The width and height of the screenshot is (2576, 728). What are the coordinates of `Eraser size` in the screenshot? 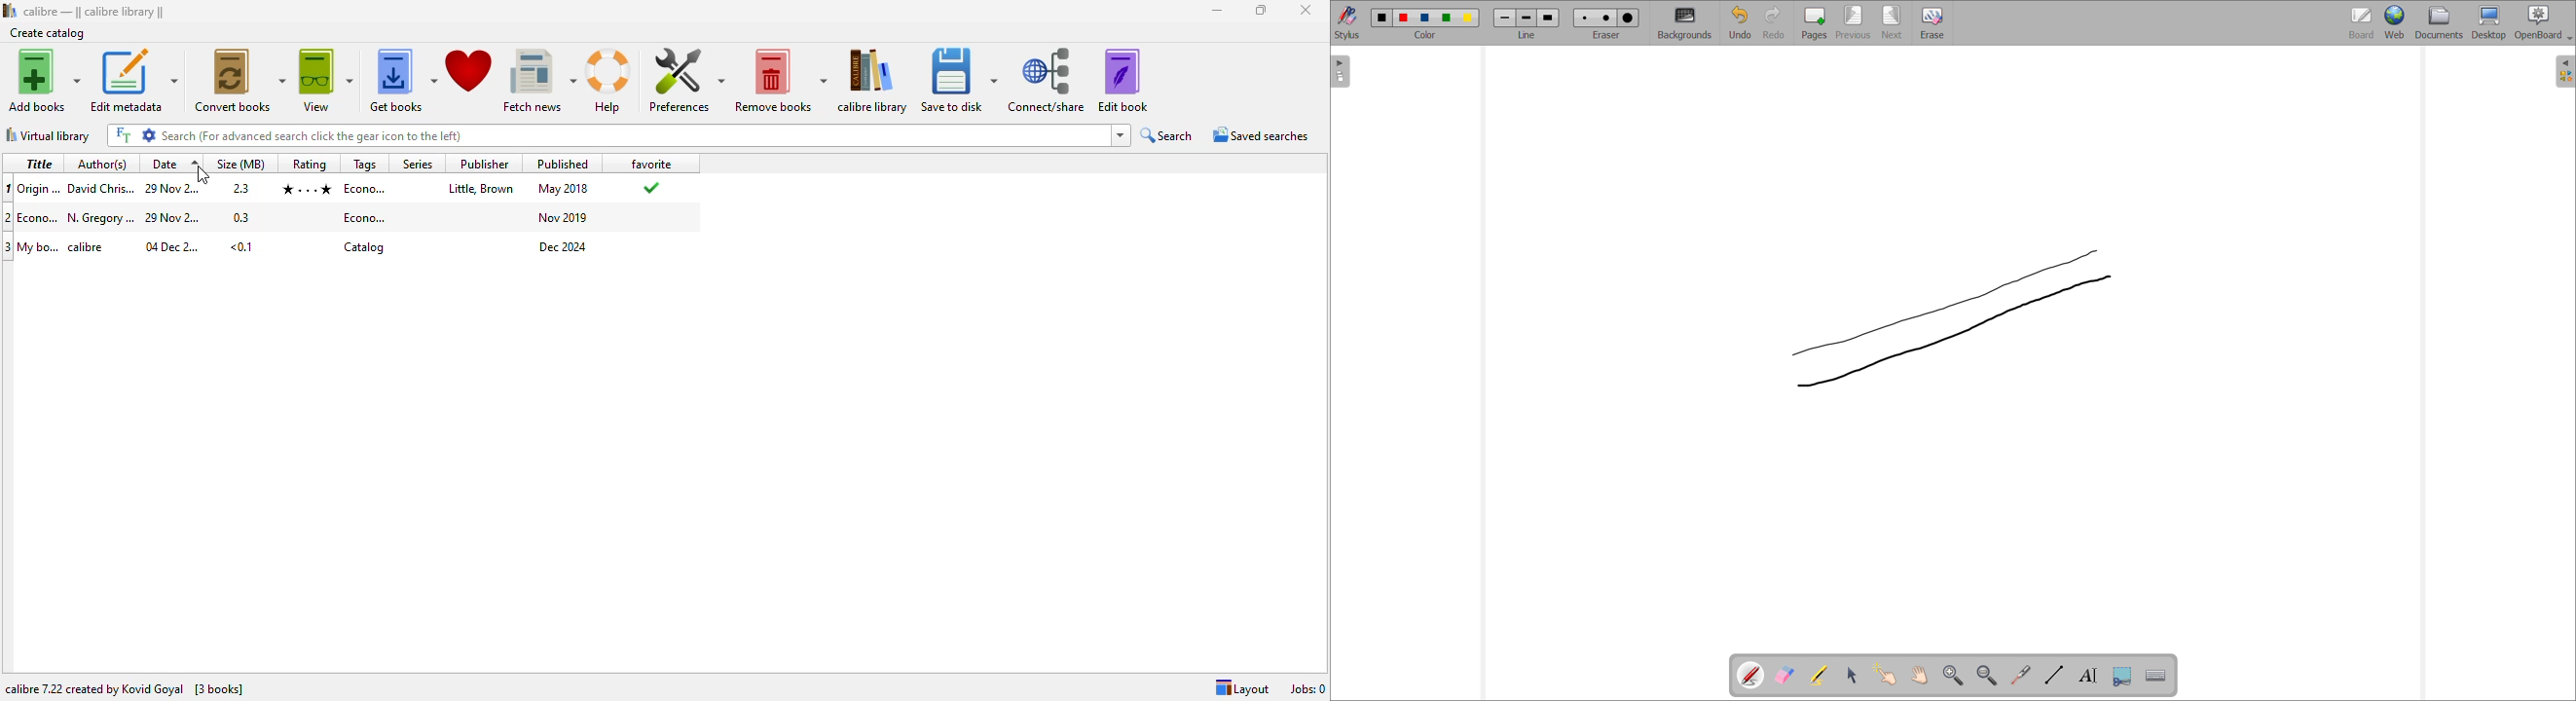 It's located at (1606, 17).